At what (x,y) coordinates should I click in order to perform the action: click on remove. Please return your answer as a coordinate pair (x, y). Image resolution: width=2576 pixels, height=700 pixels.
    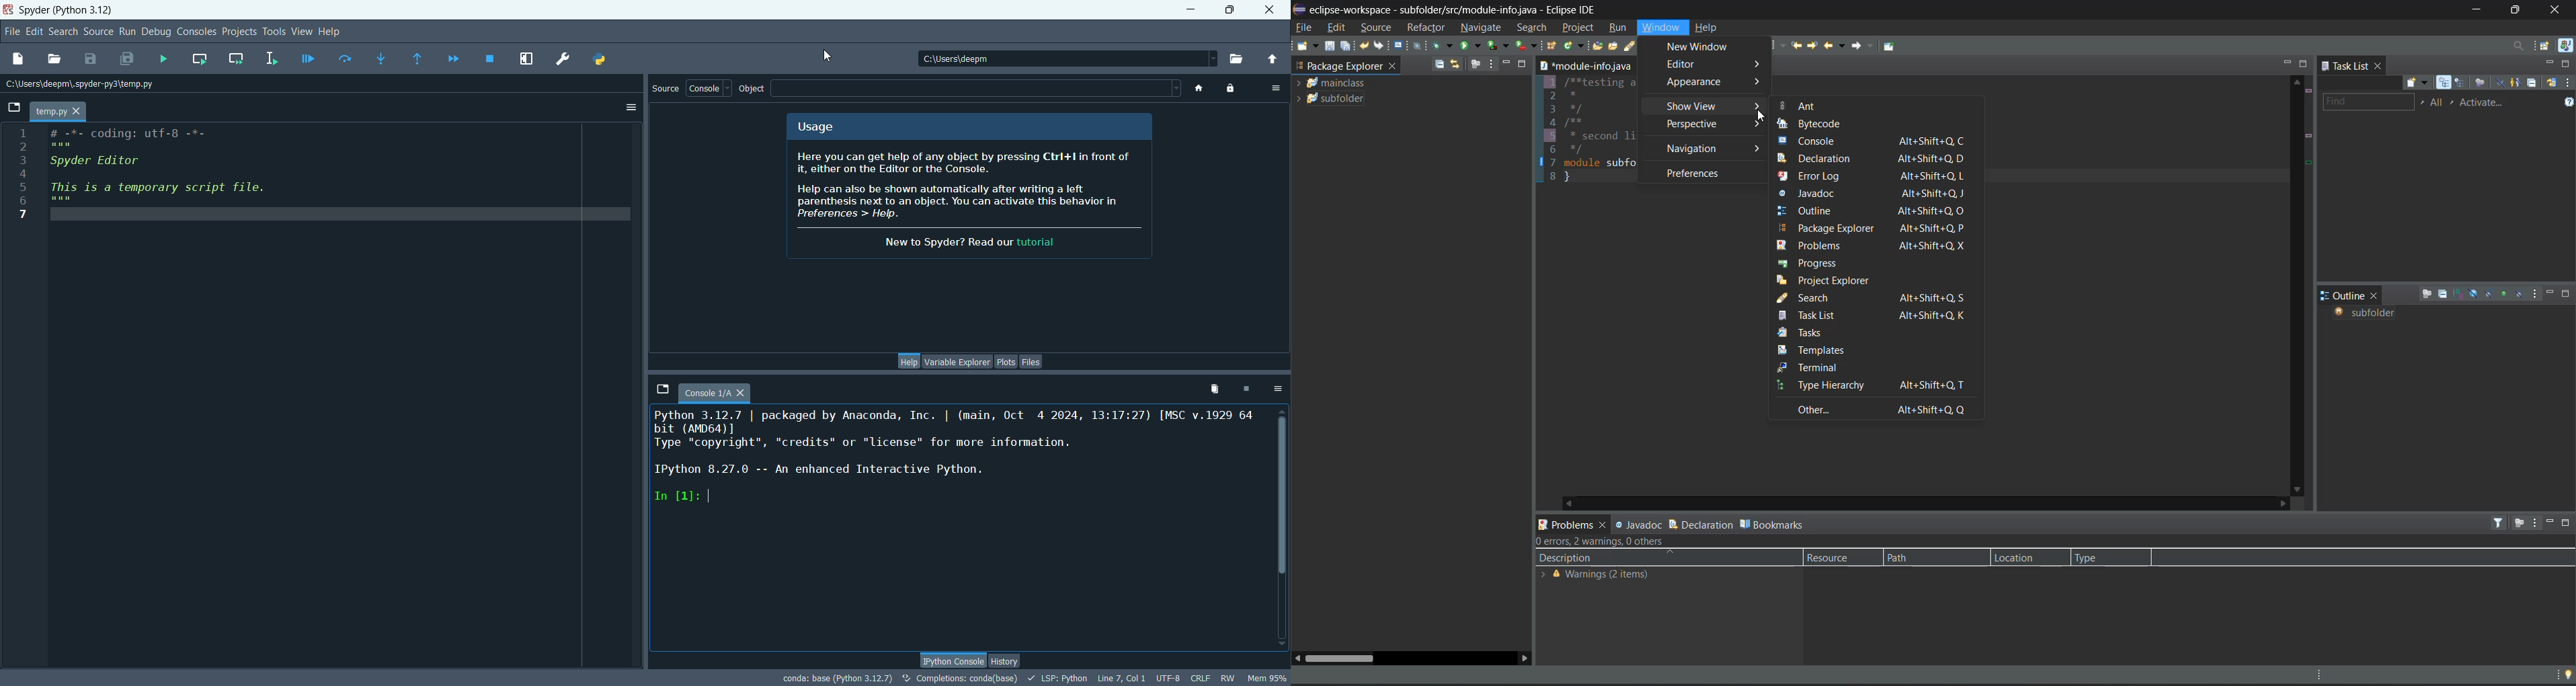
    Looking at the image, I should click on (1211, 387).